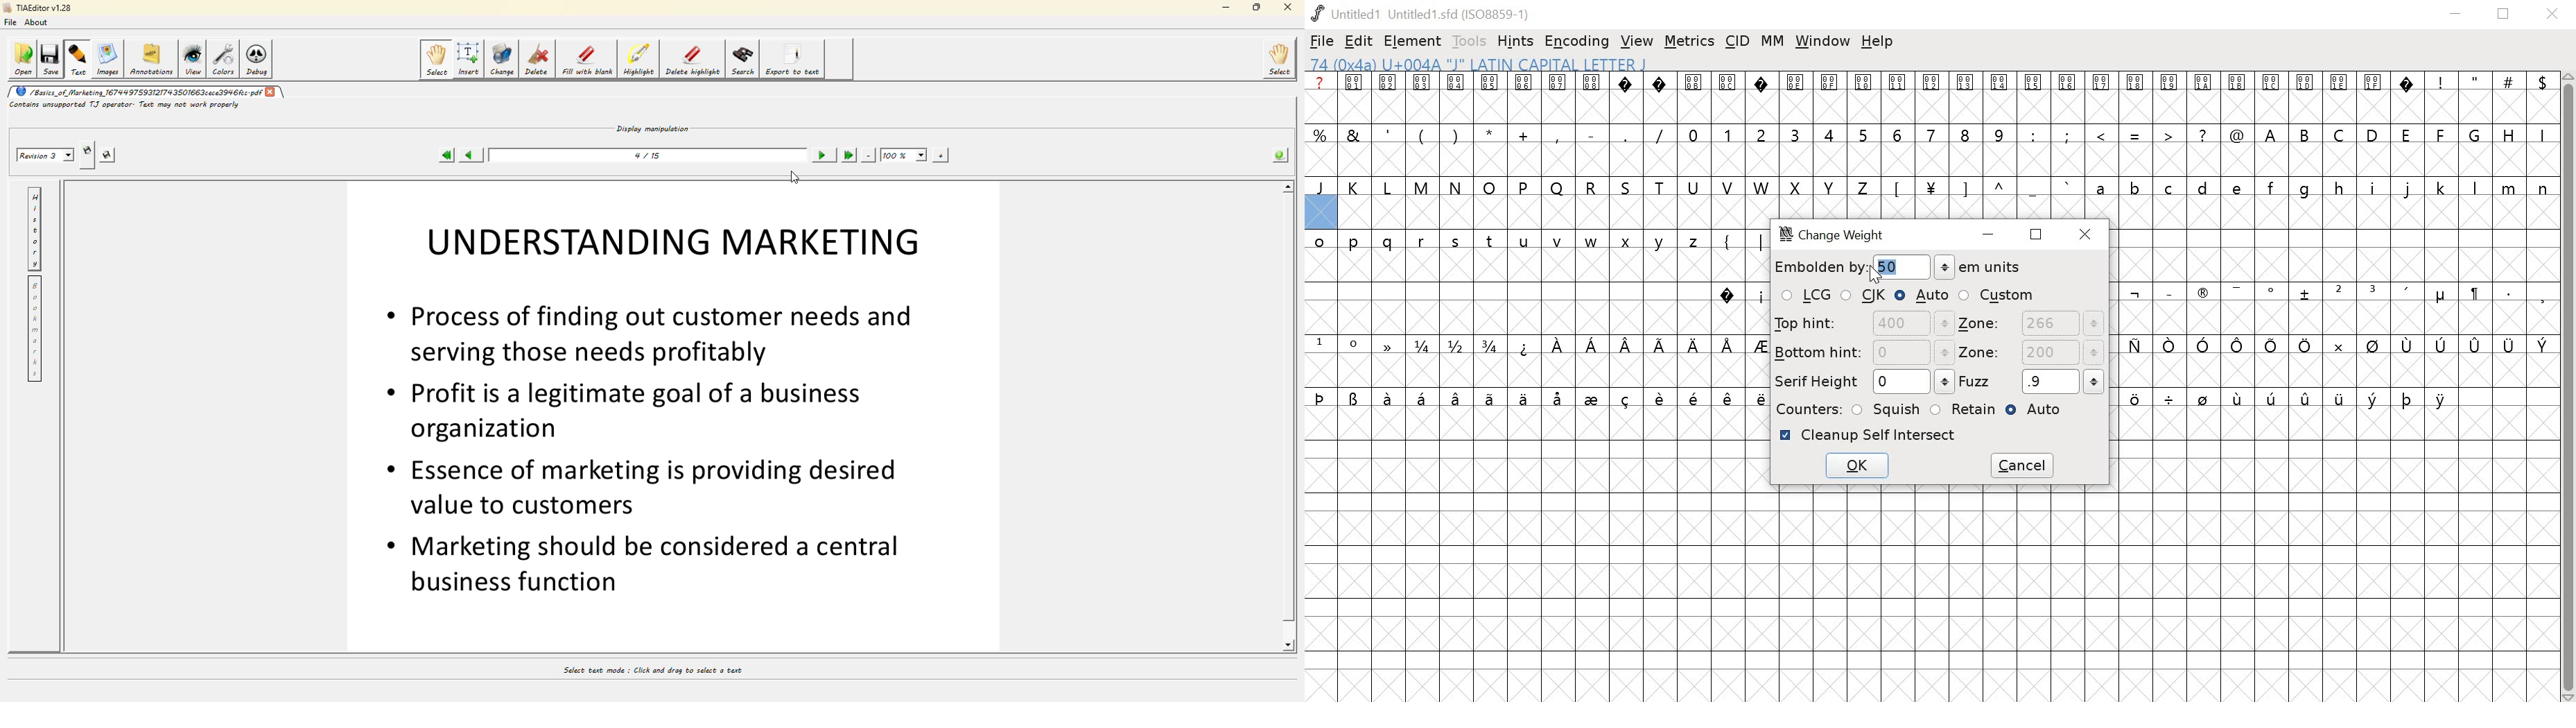 This screenshot has height=728, width=2576. Describe the element at coordinates (1872, 273) in the screenshot. I see `Cursor` at that location.